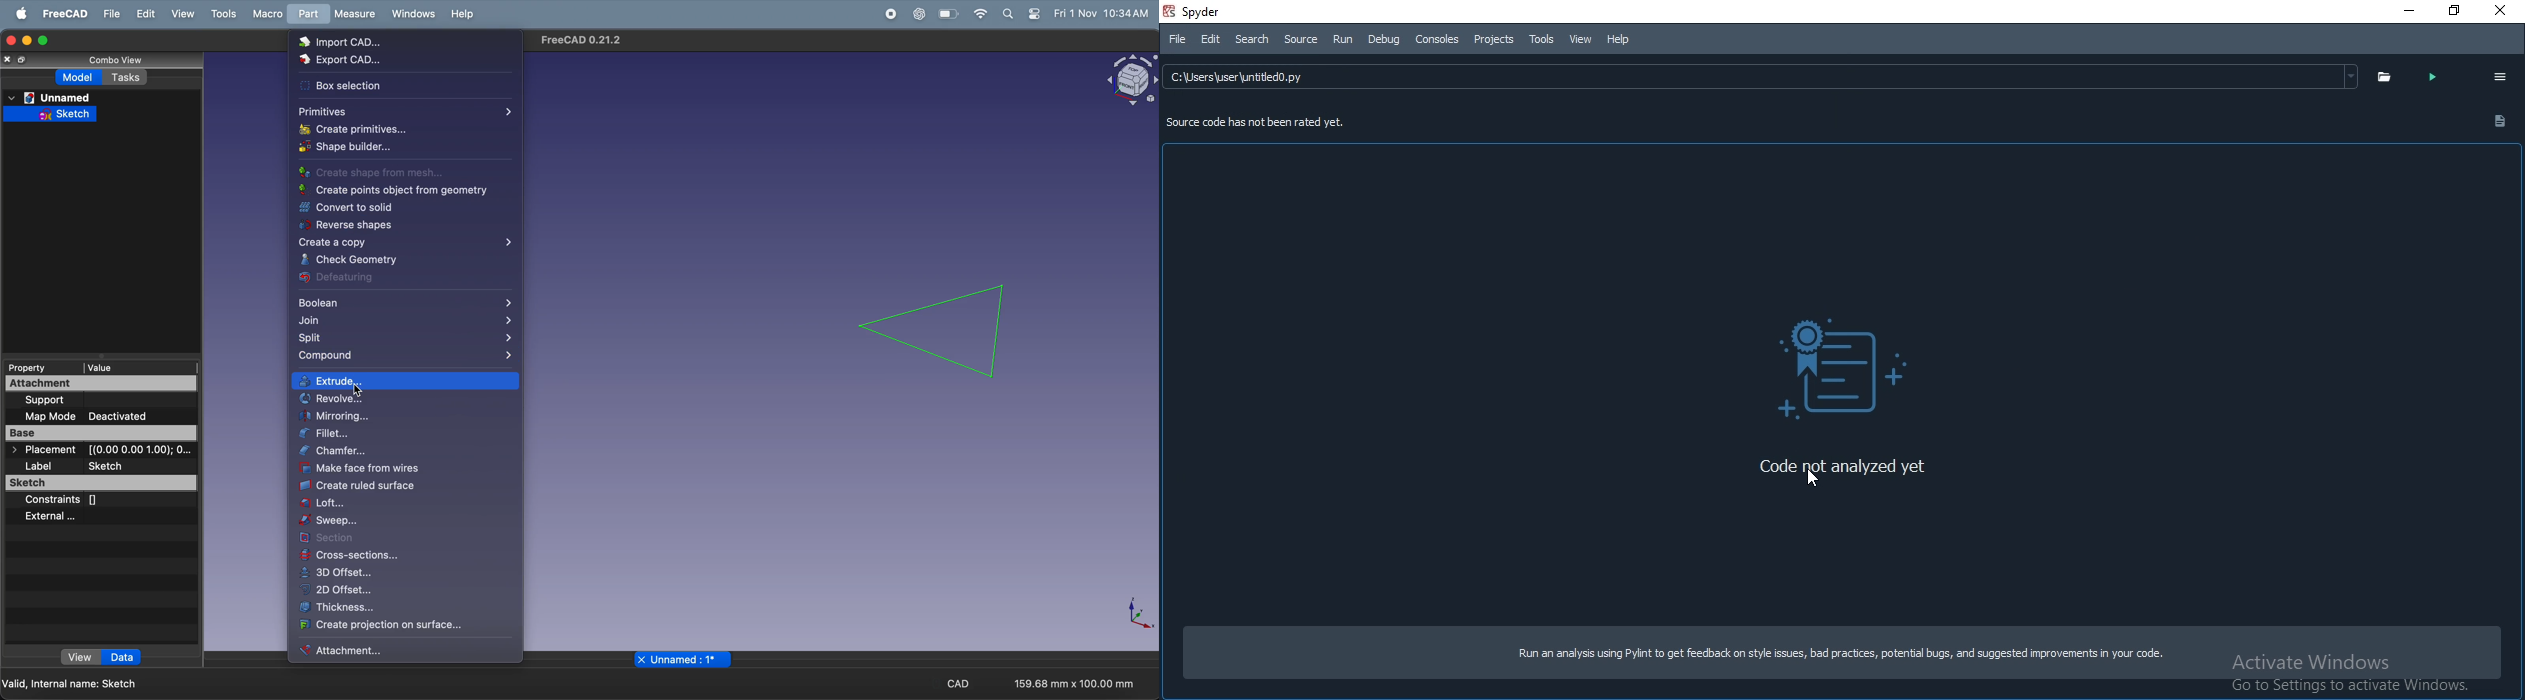 This screenshot has width=2548, height=700. What do you see at coordinates (404, 323) in the screenshot?
I see `join` at bounding box center [404, 323].